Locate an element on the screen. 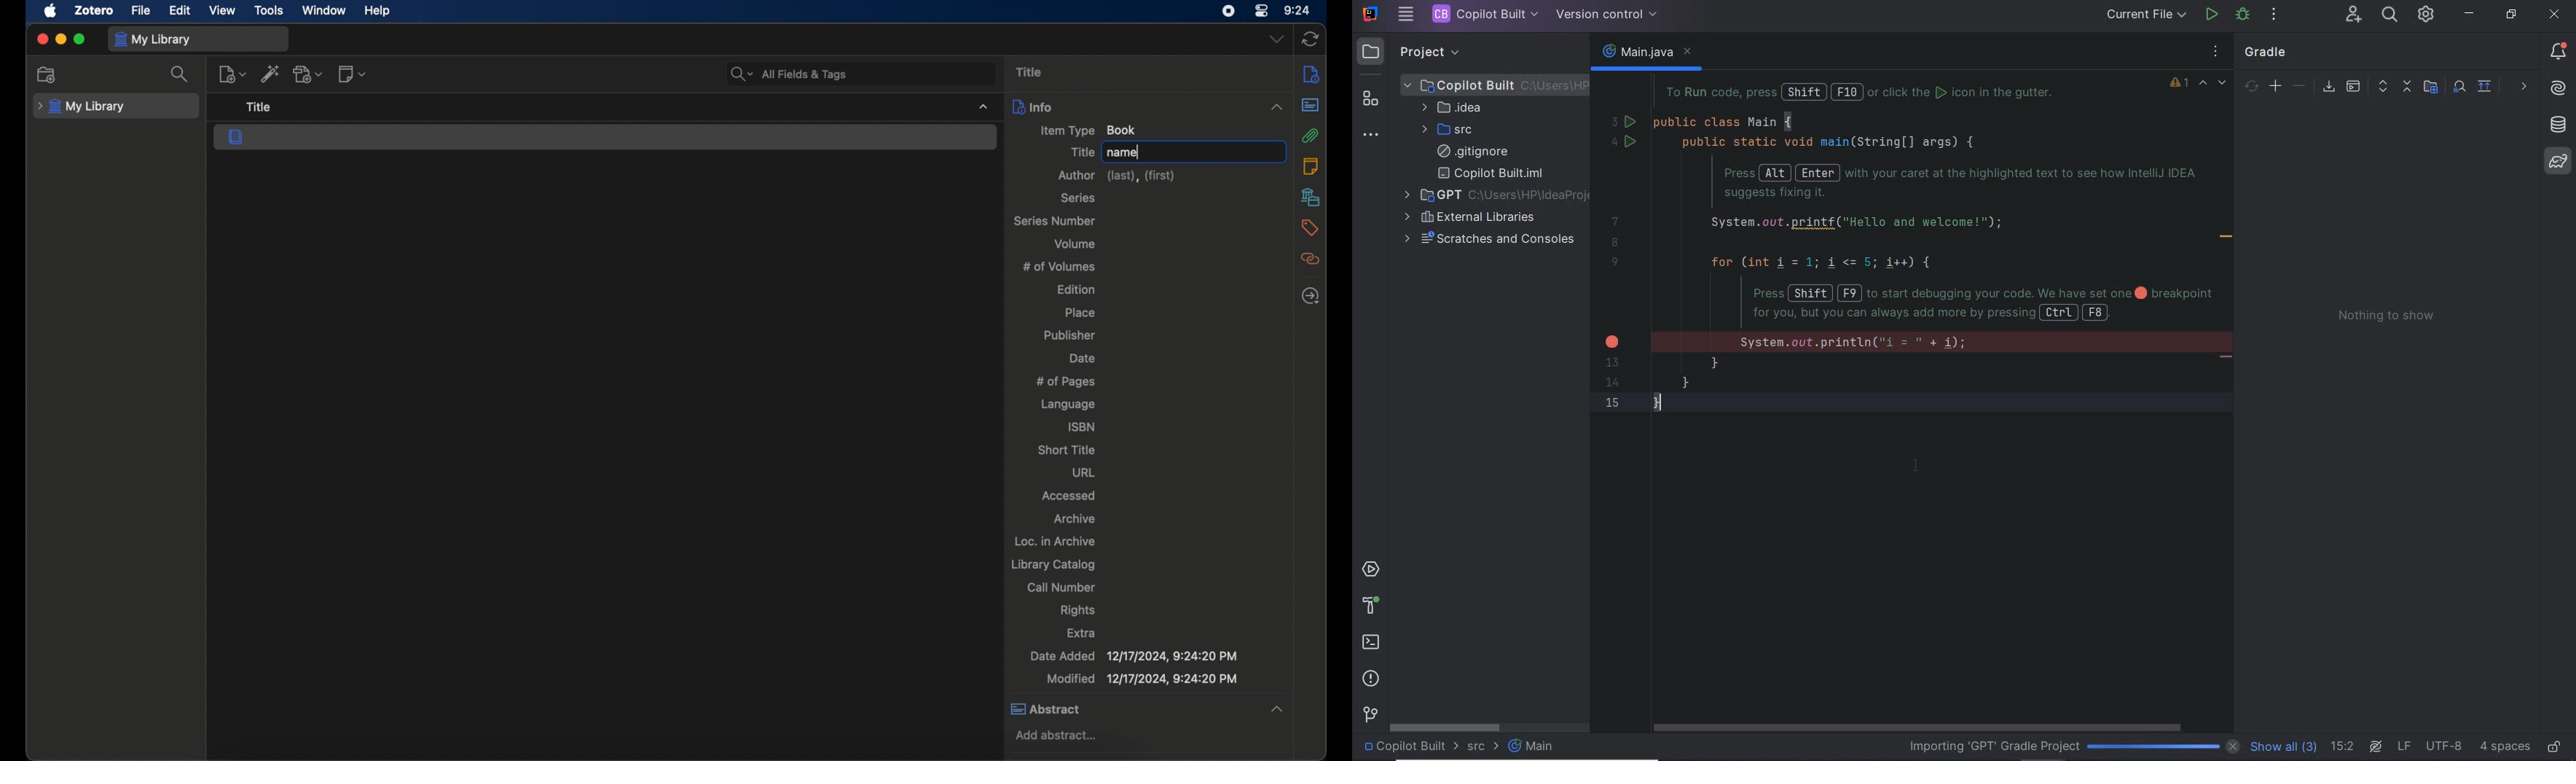 This screenshot has height=784, width=2576. expand all is located at coordinates (2384, 87).